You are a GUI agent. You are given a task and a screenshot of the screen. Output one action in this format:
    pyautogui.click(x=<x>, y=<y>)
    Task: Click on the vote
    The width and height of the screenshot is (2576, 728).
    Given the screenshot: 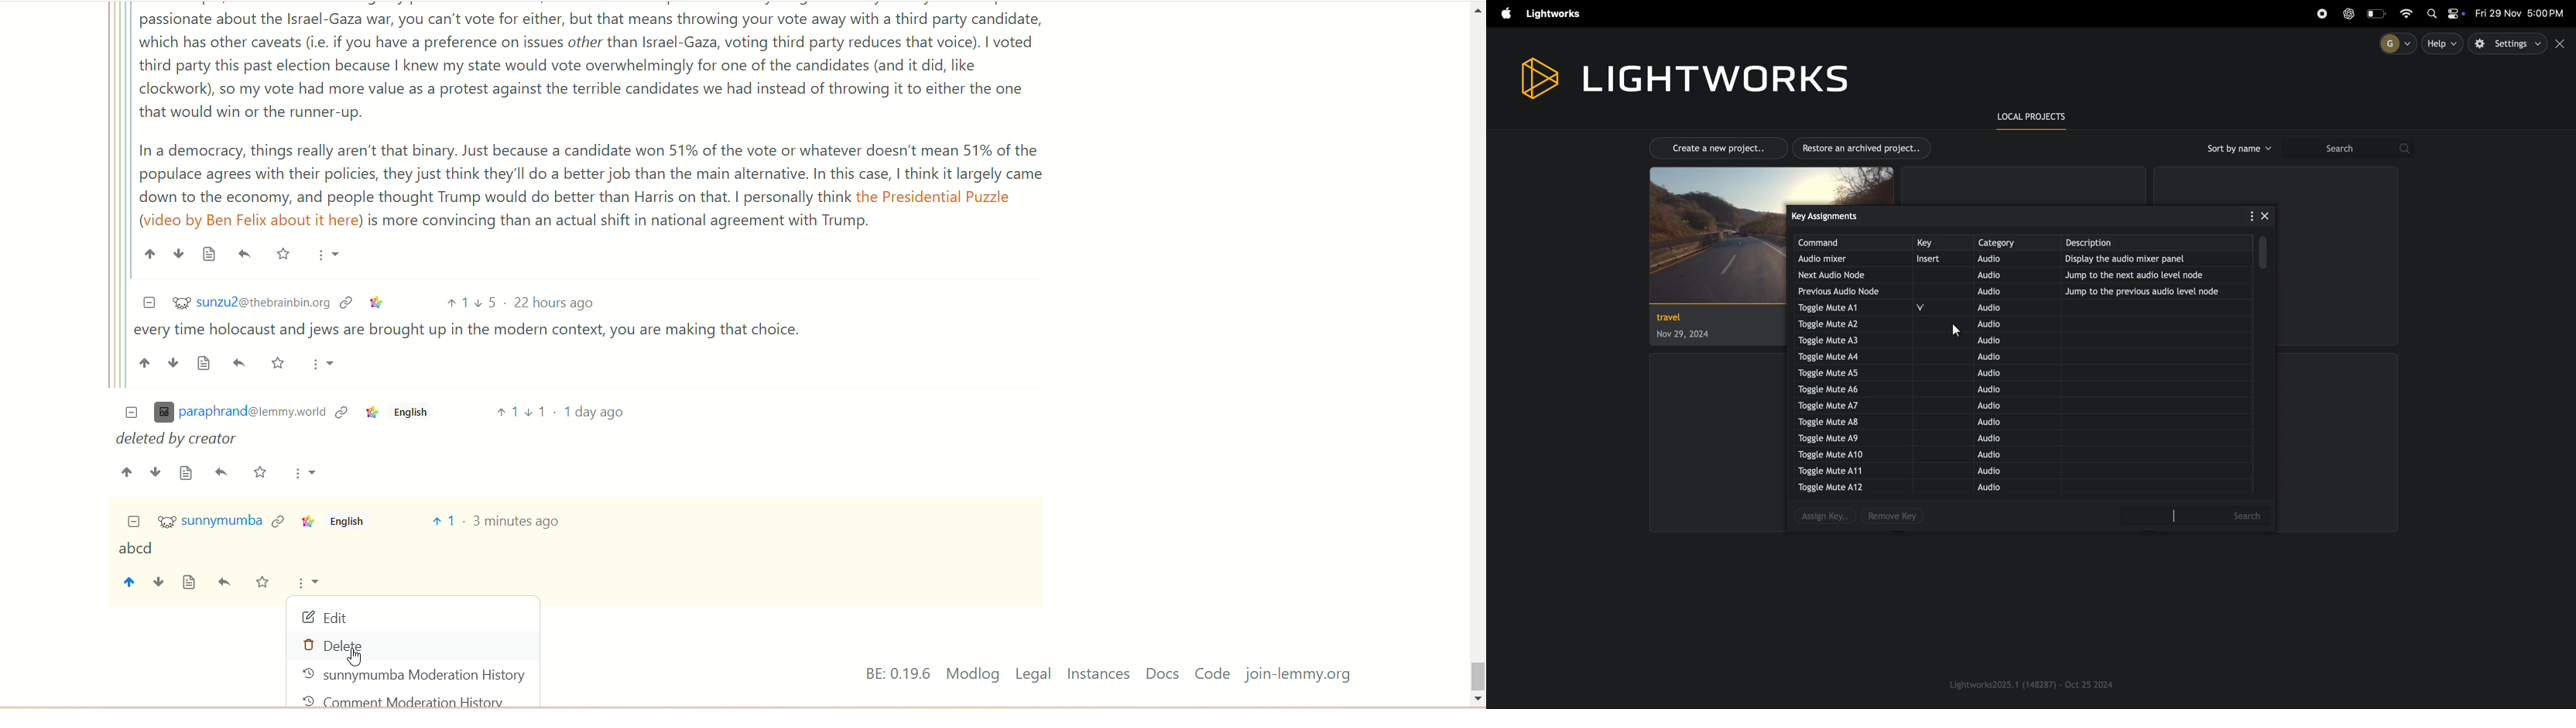 What is the action you would take?
    pyautogui.click(x=443, y=521)
    